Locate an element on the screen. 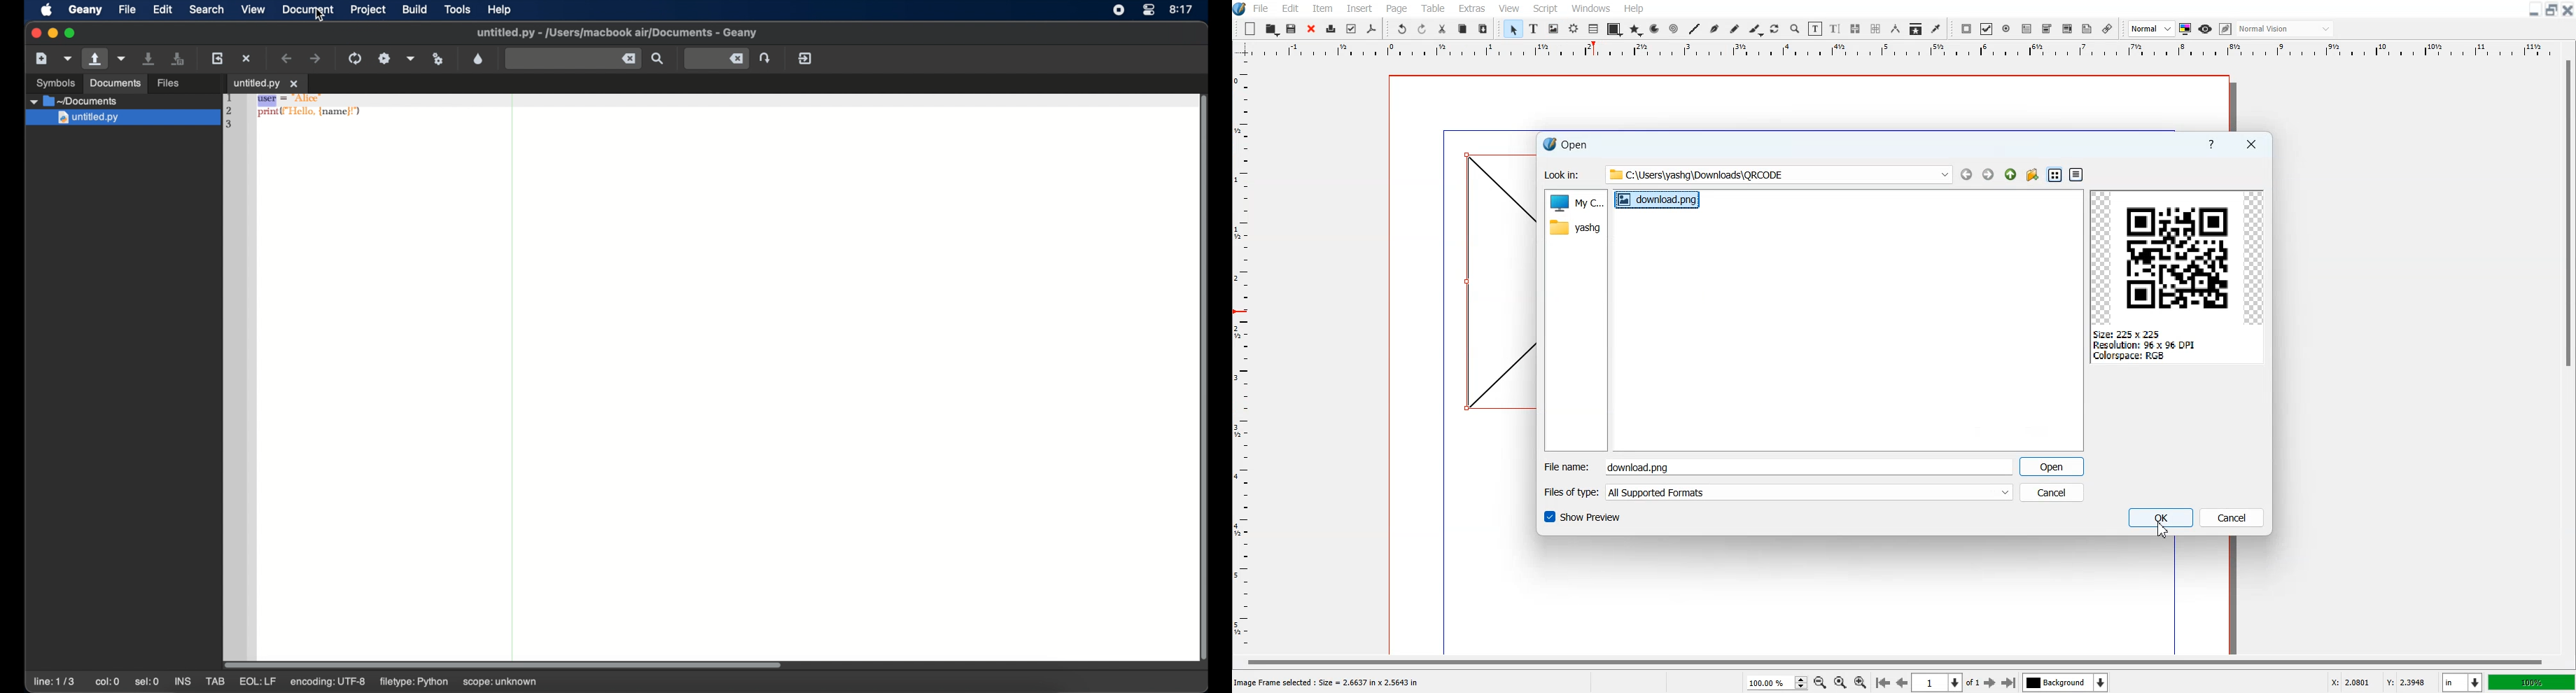 This screenshot has width=2576, height=700. Edit in preview mode is located at coordinates (2226, 29).